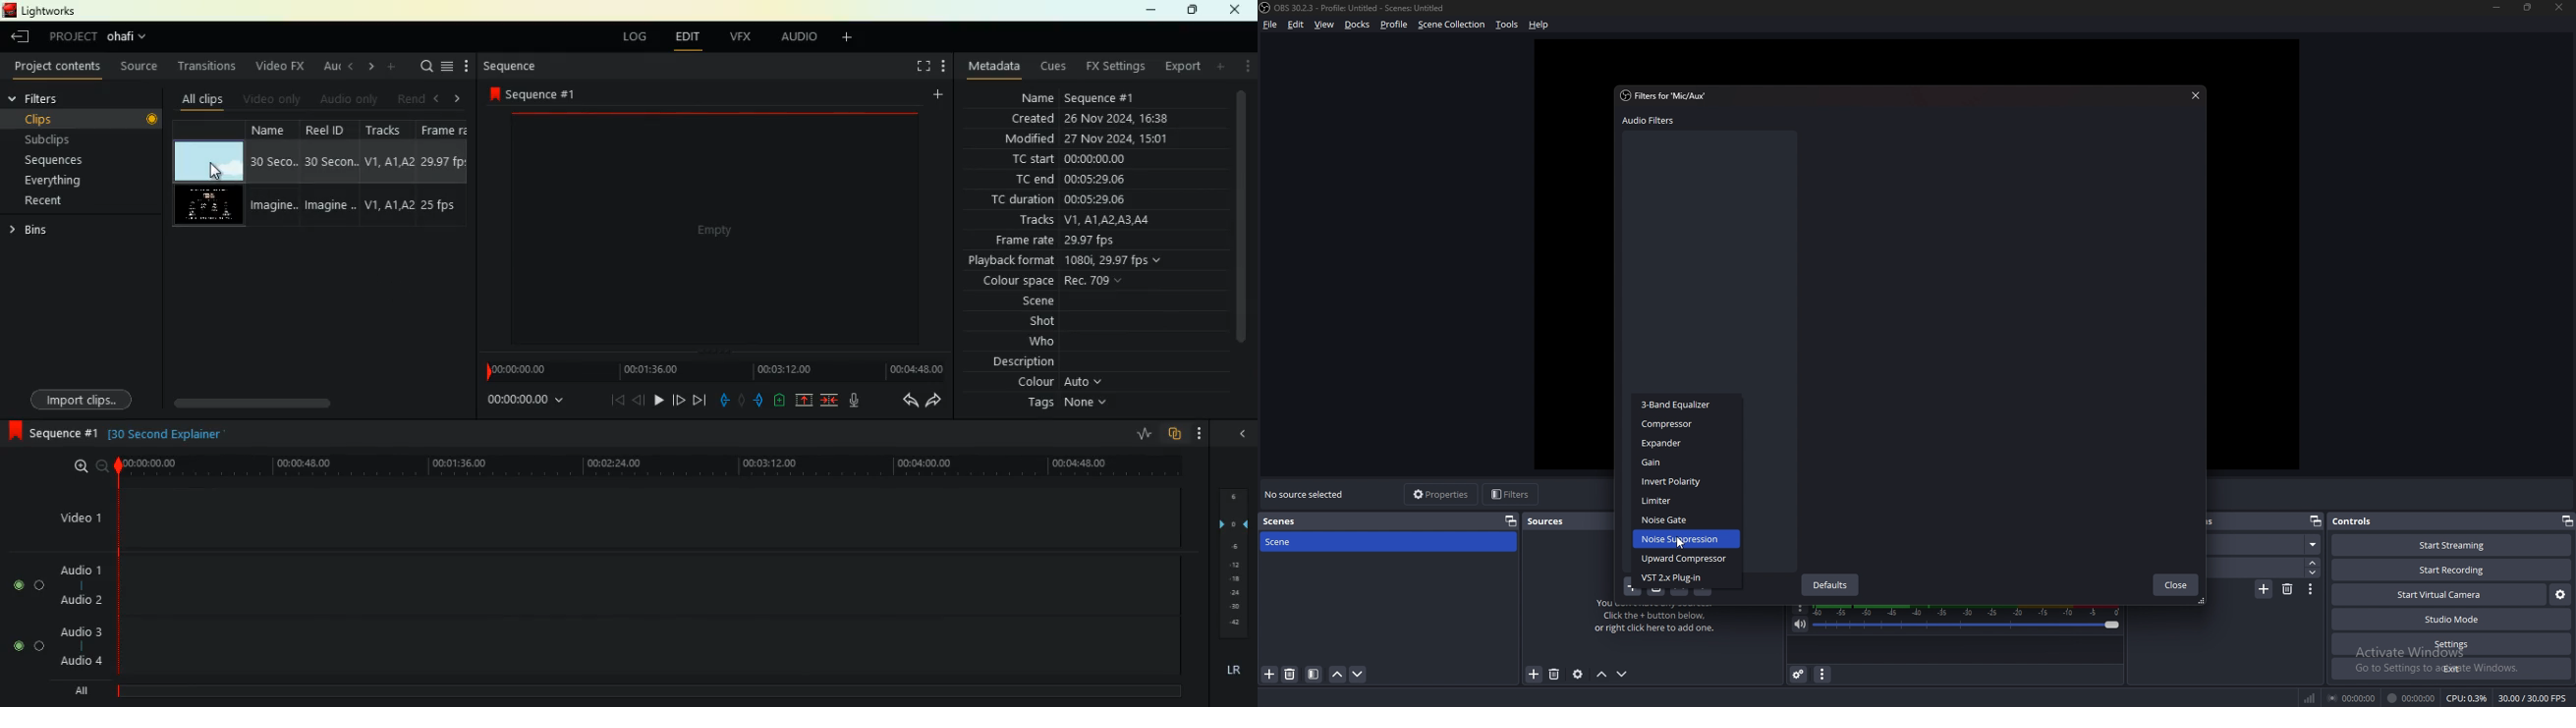 The image size is (2576, 728). What do you see at coordinates (1306, 494) in the screenshot?
I see `no source selected` at bounding box center [1306, 494].